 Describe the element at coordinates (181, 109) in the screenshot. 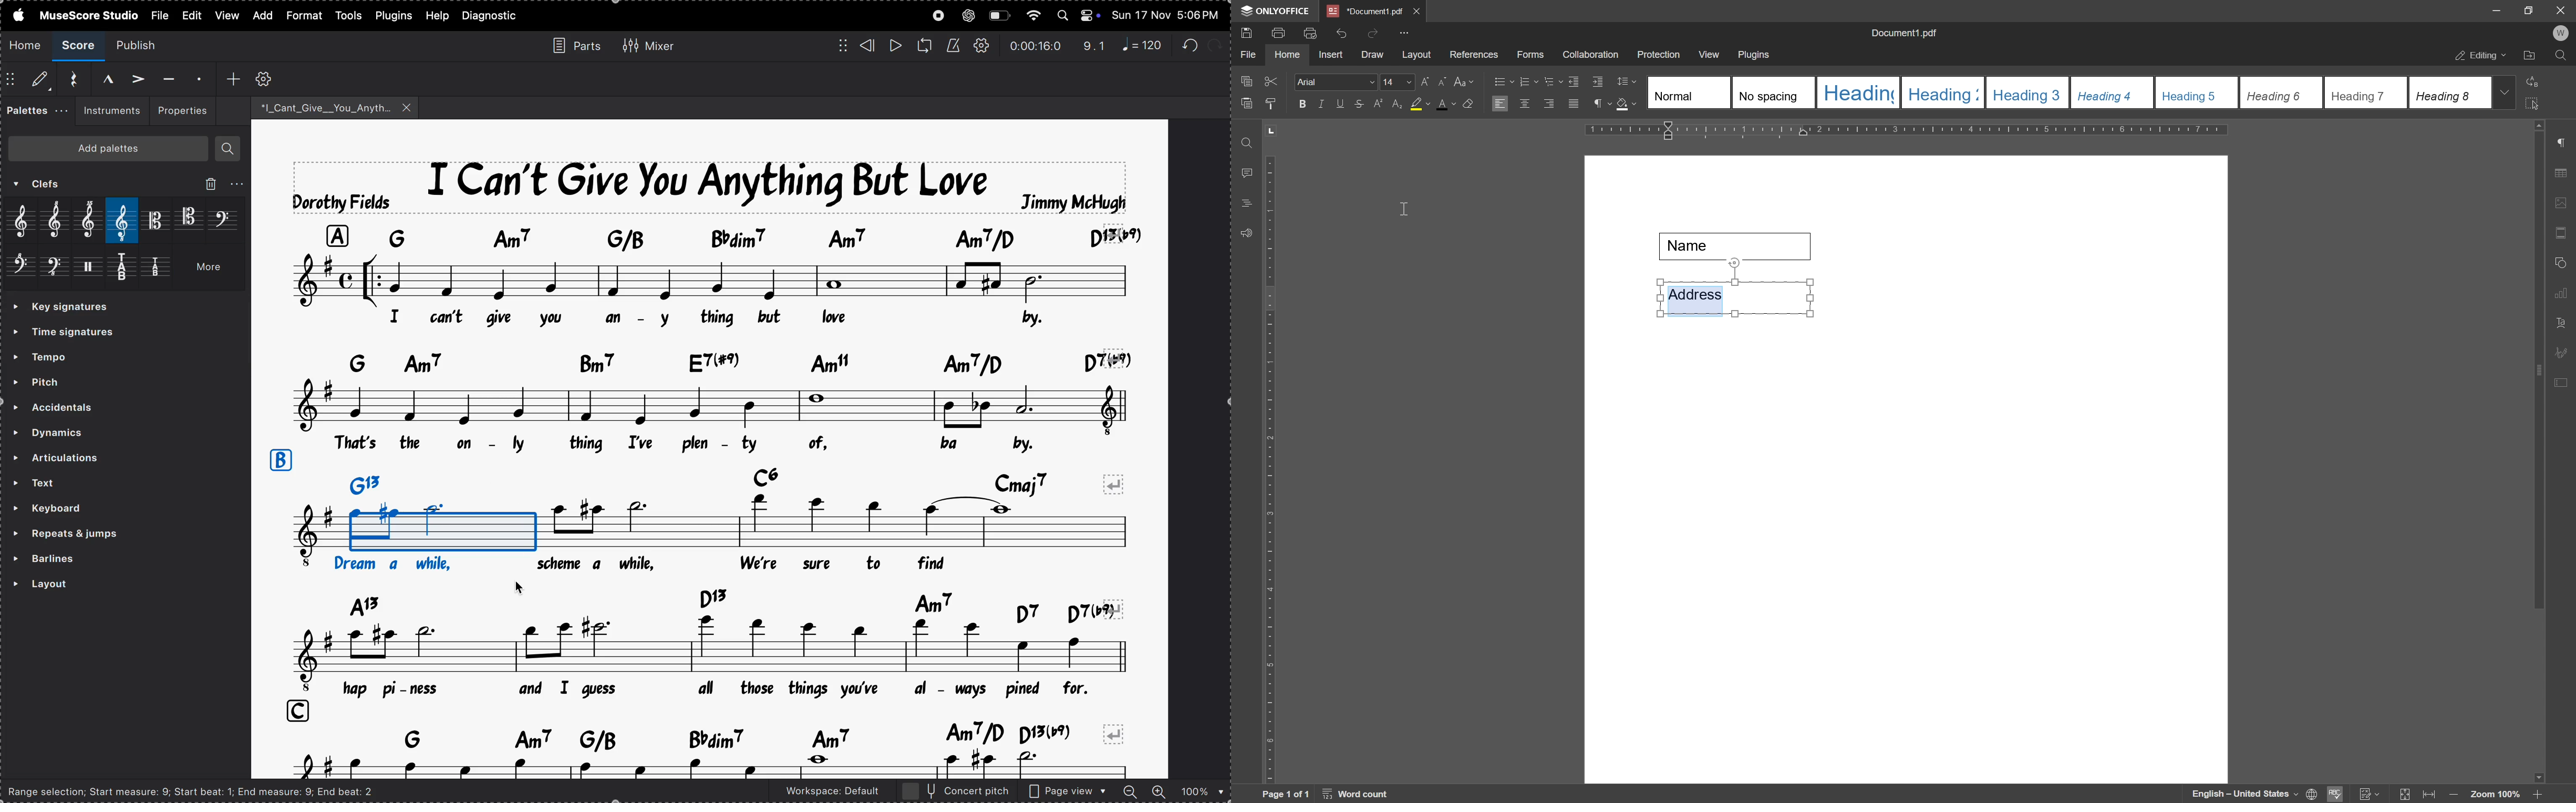

I see `properties` at that location.